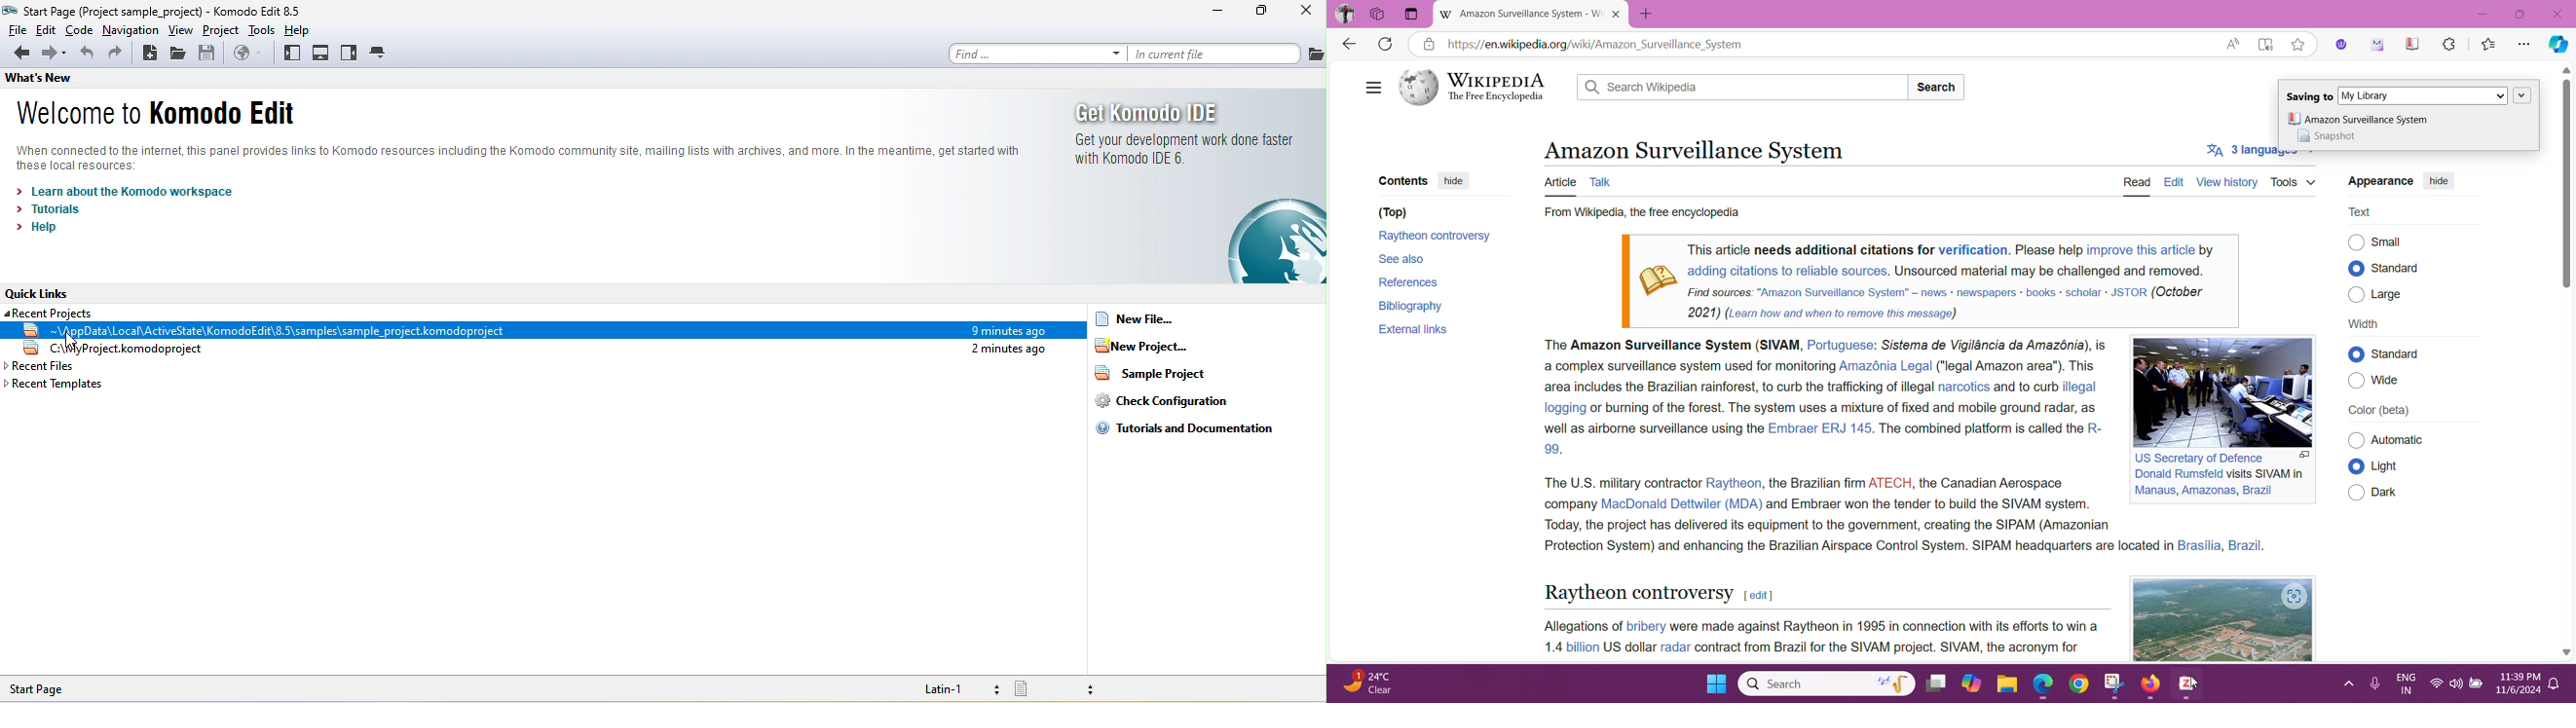 This screenshot has width=2576, height=728. I want to click on Portuguese, so click(1840, 346).